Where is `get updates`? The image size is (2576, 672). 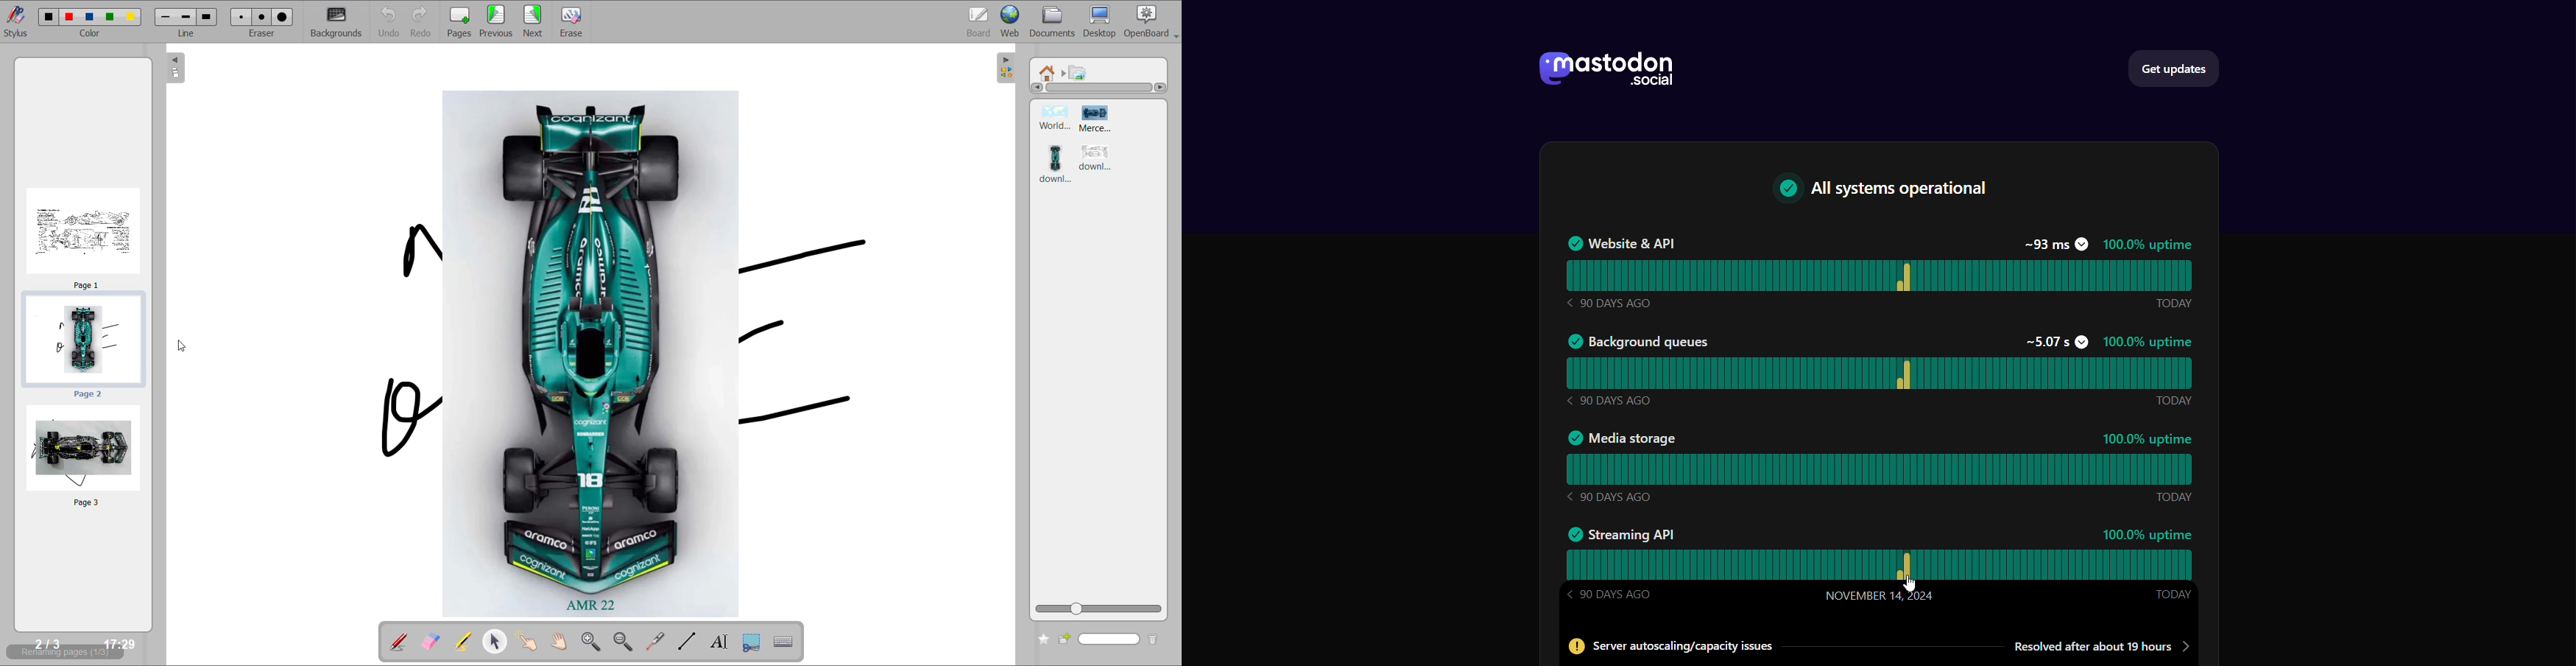
get updates is located at coordinates (2179, 67).